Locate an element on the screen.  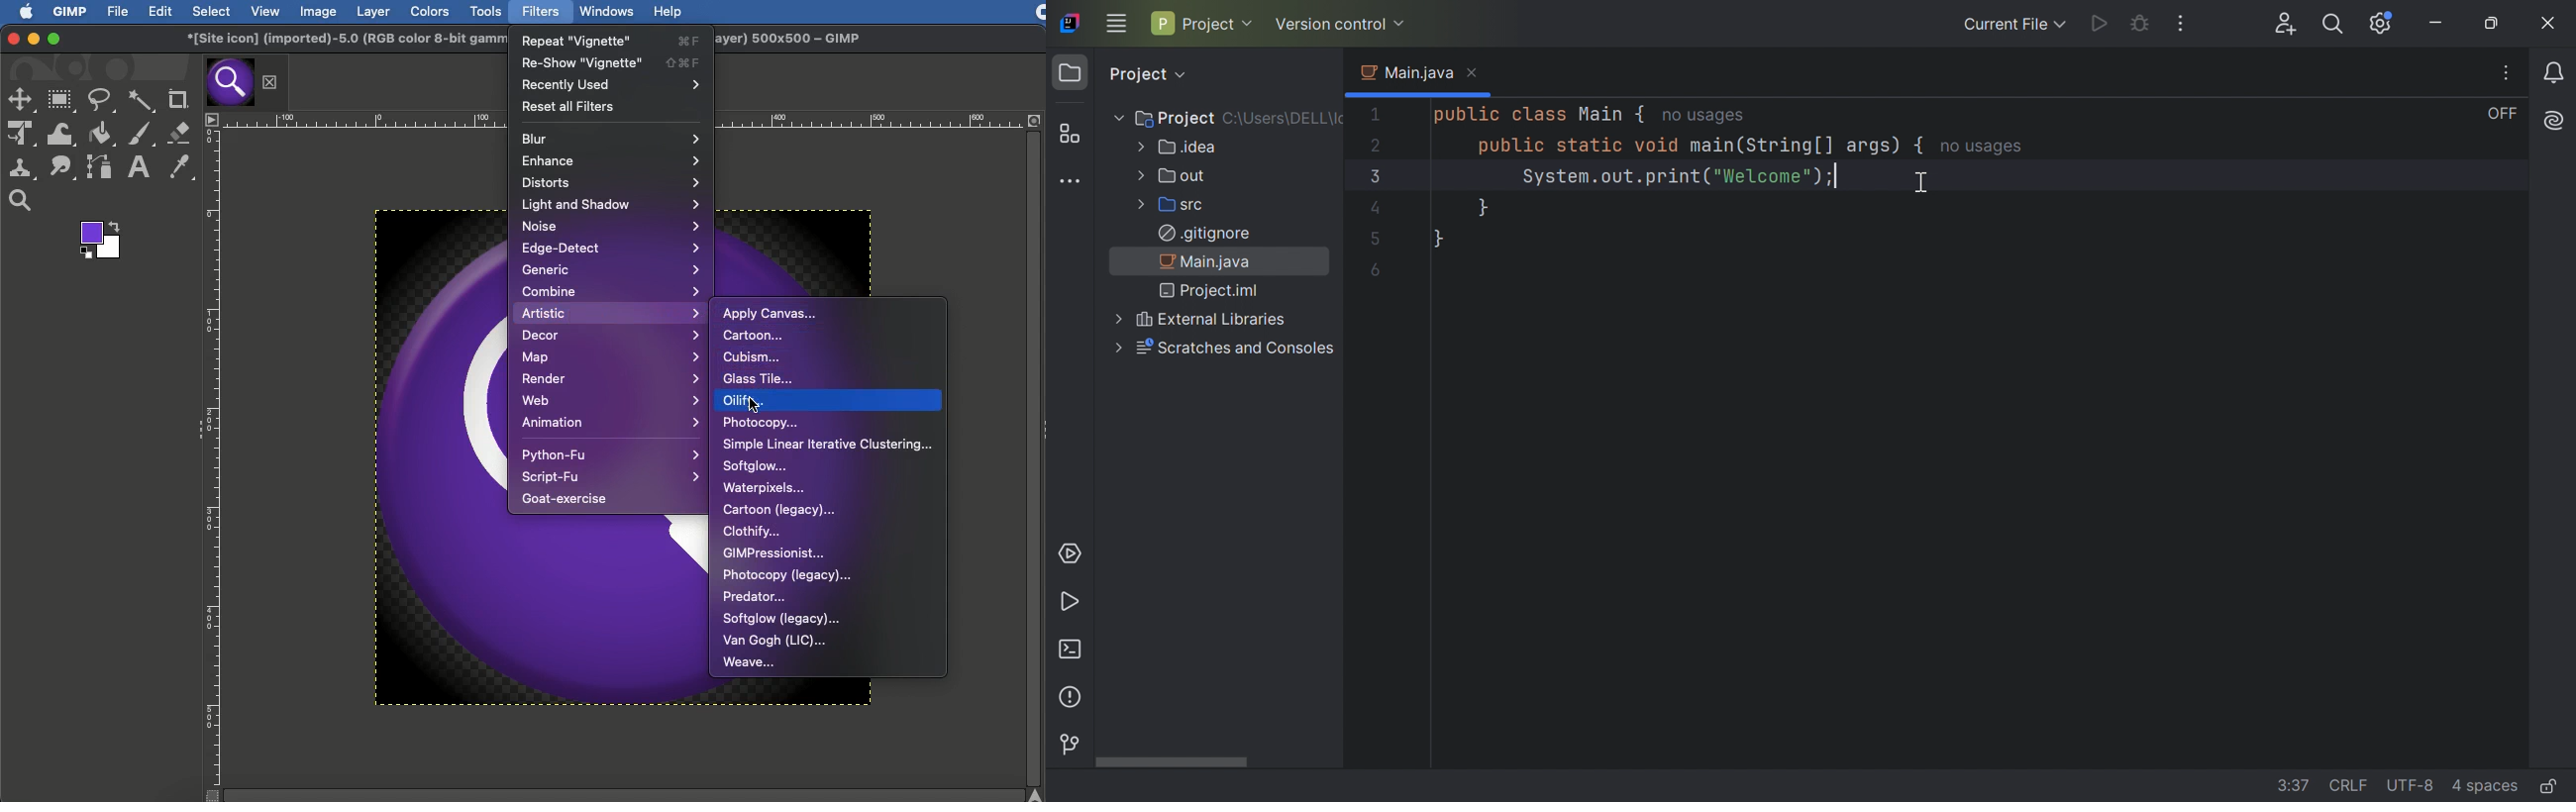
Clone is located at coordinates (23, 168).